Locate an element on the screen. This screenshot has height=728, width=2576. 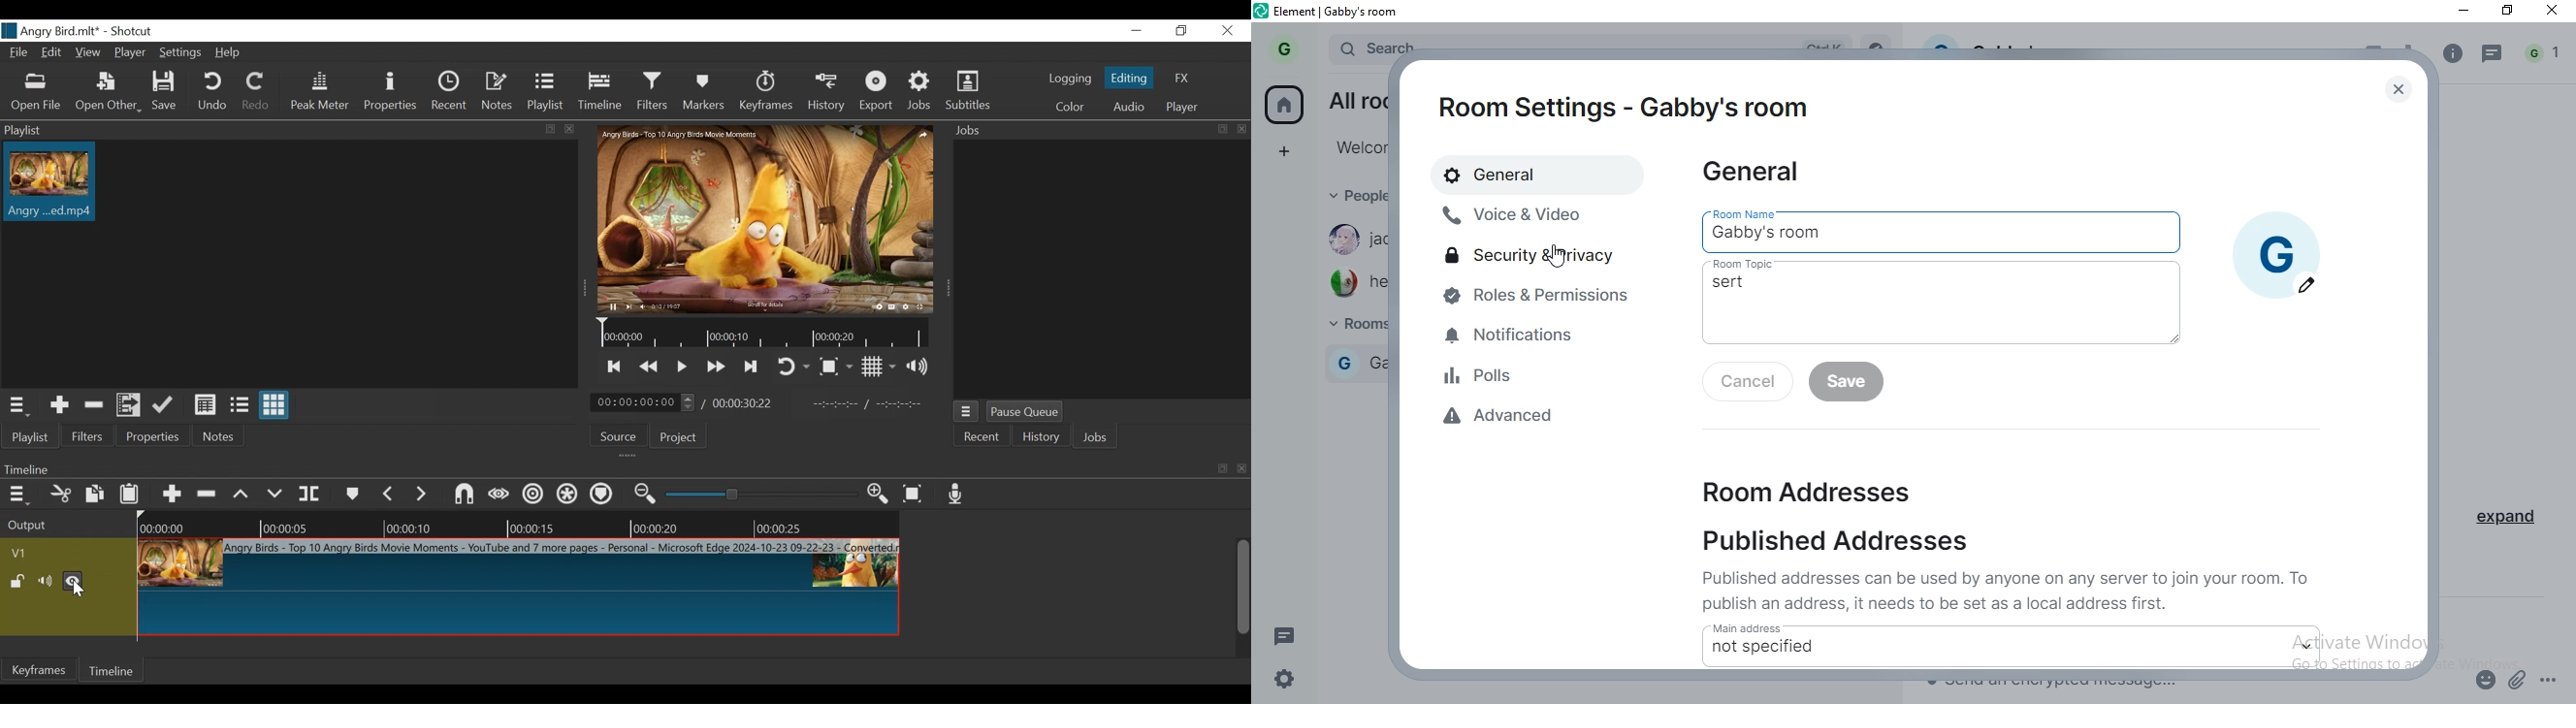
Remove cut is located at coordinates (91, 405).